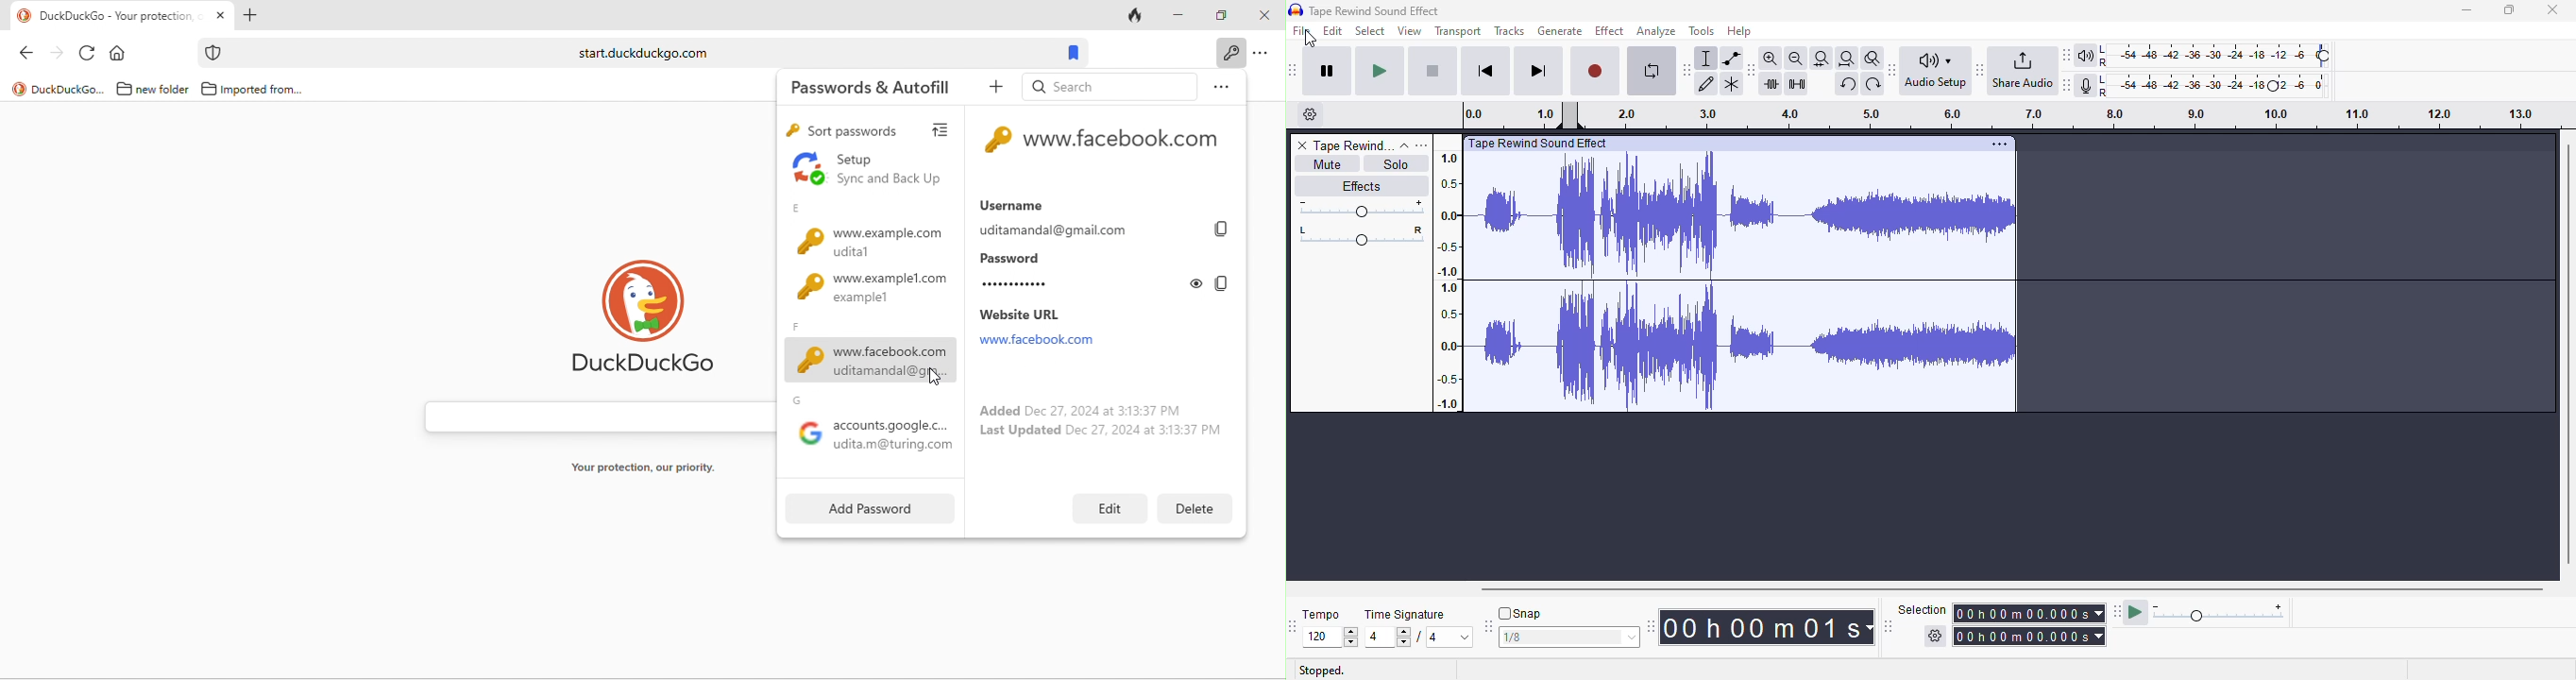 Image resolution: width=2576 pixels, height=700 pixels. I want to click on timeline options, so click(1311, 114).